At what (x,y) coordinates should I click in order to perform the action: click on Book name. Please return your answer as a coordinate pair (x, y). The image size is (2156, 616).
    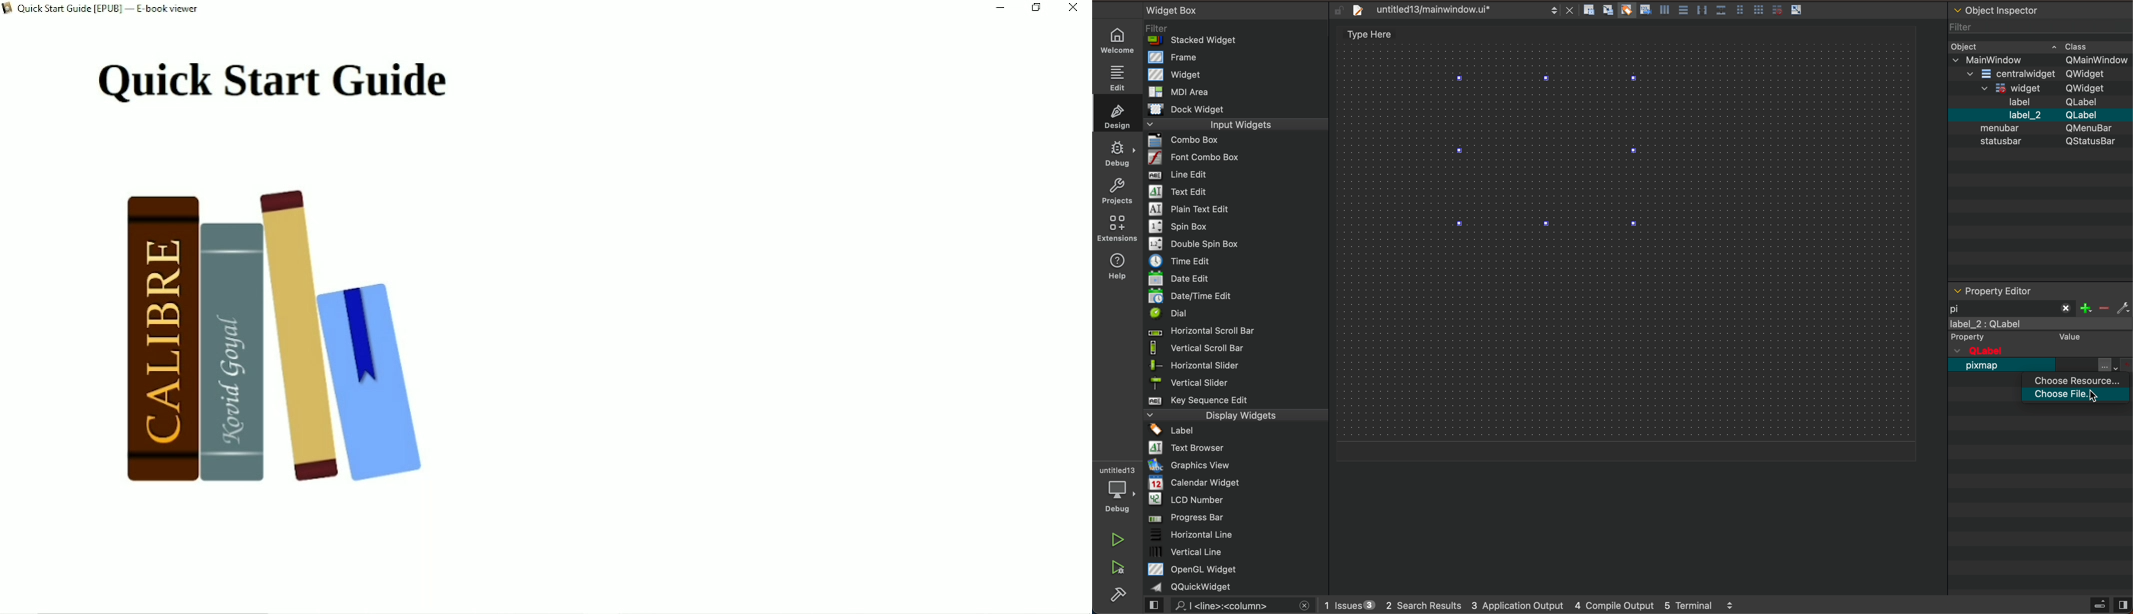
    Looking at the image, I should click on (111, 10).